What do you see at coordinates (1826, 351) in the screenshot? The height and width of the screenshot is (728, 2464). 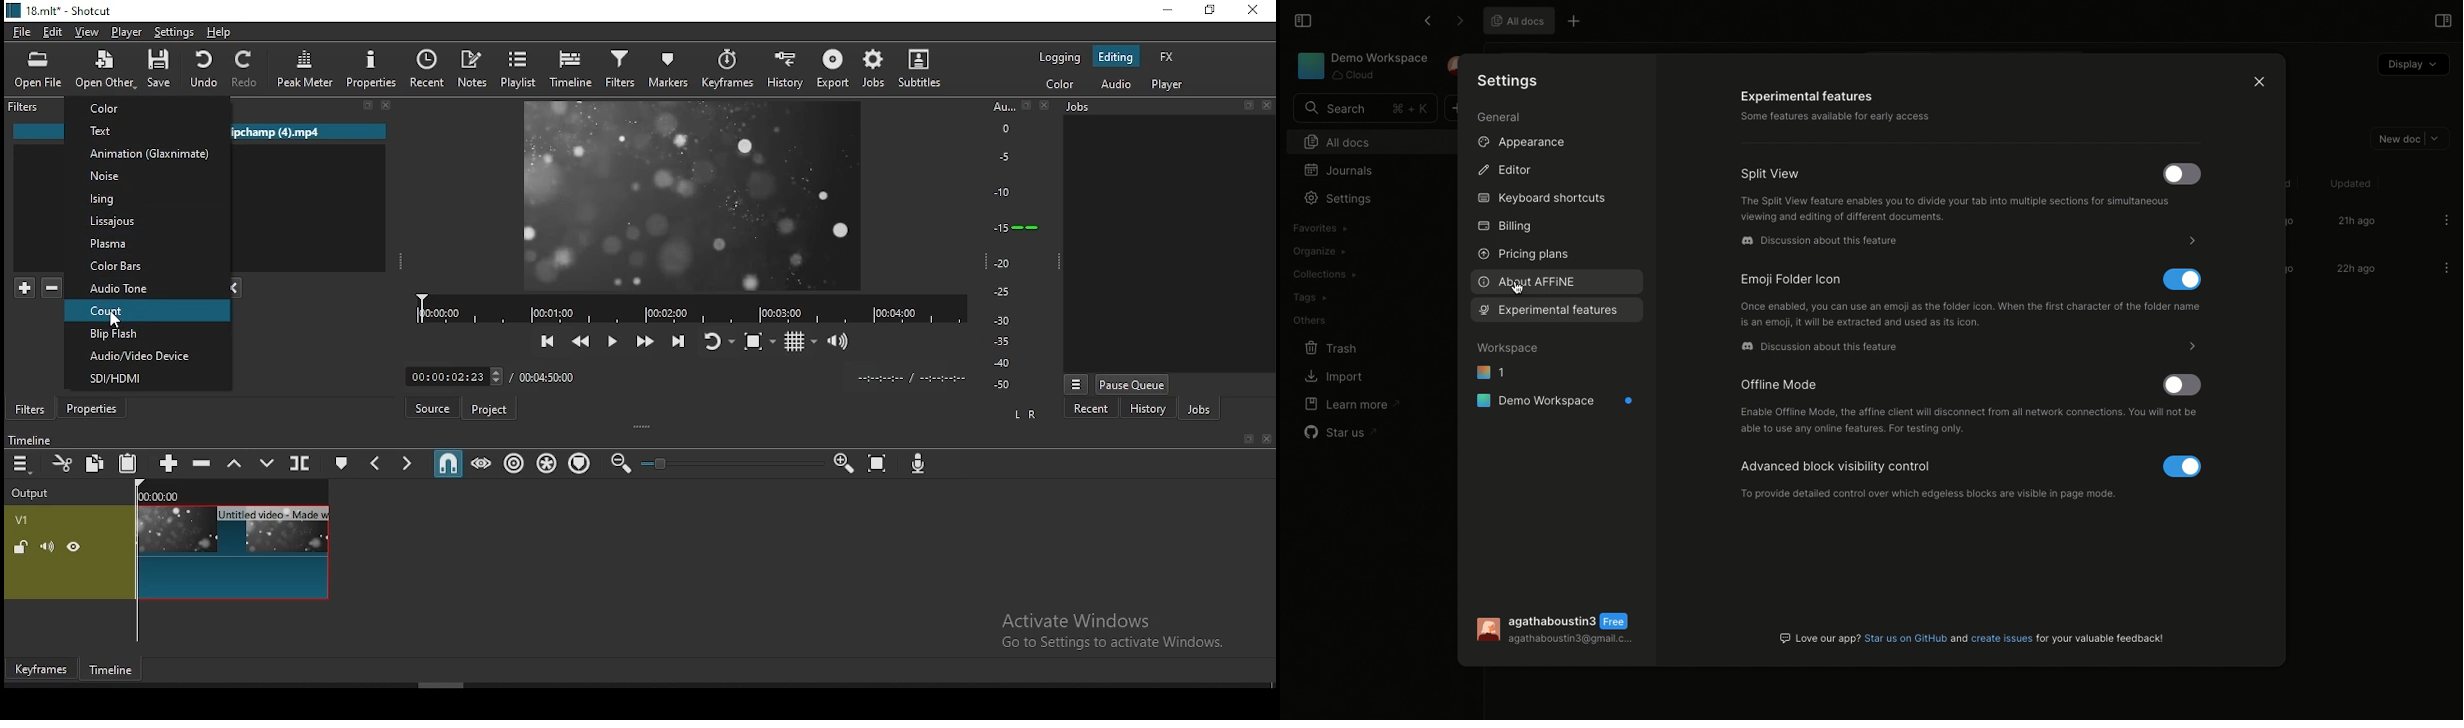 I see `AFFINE cloud` at bounding box center [1826, 351].